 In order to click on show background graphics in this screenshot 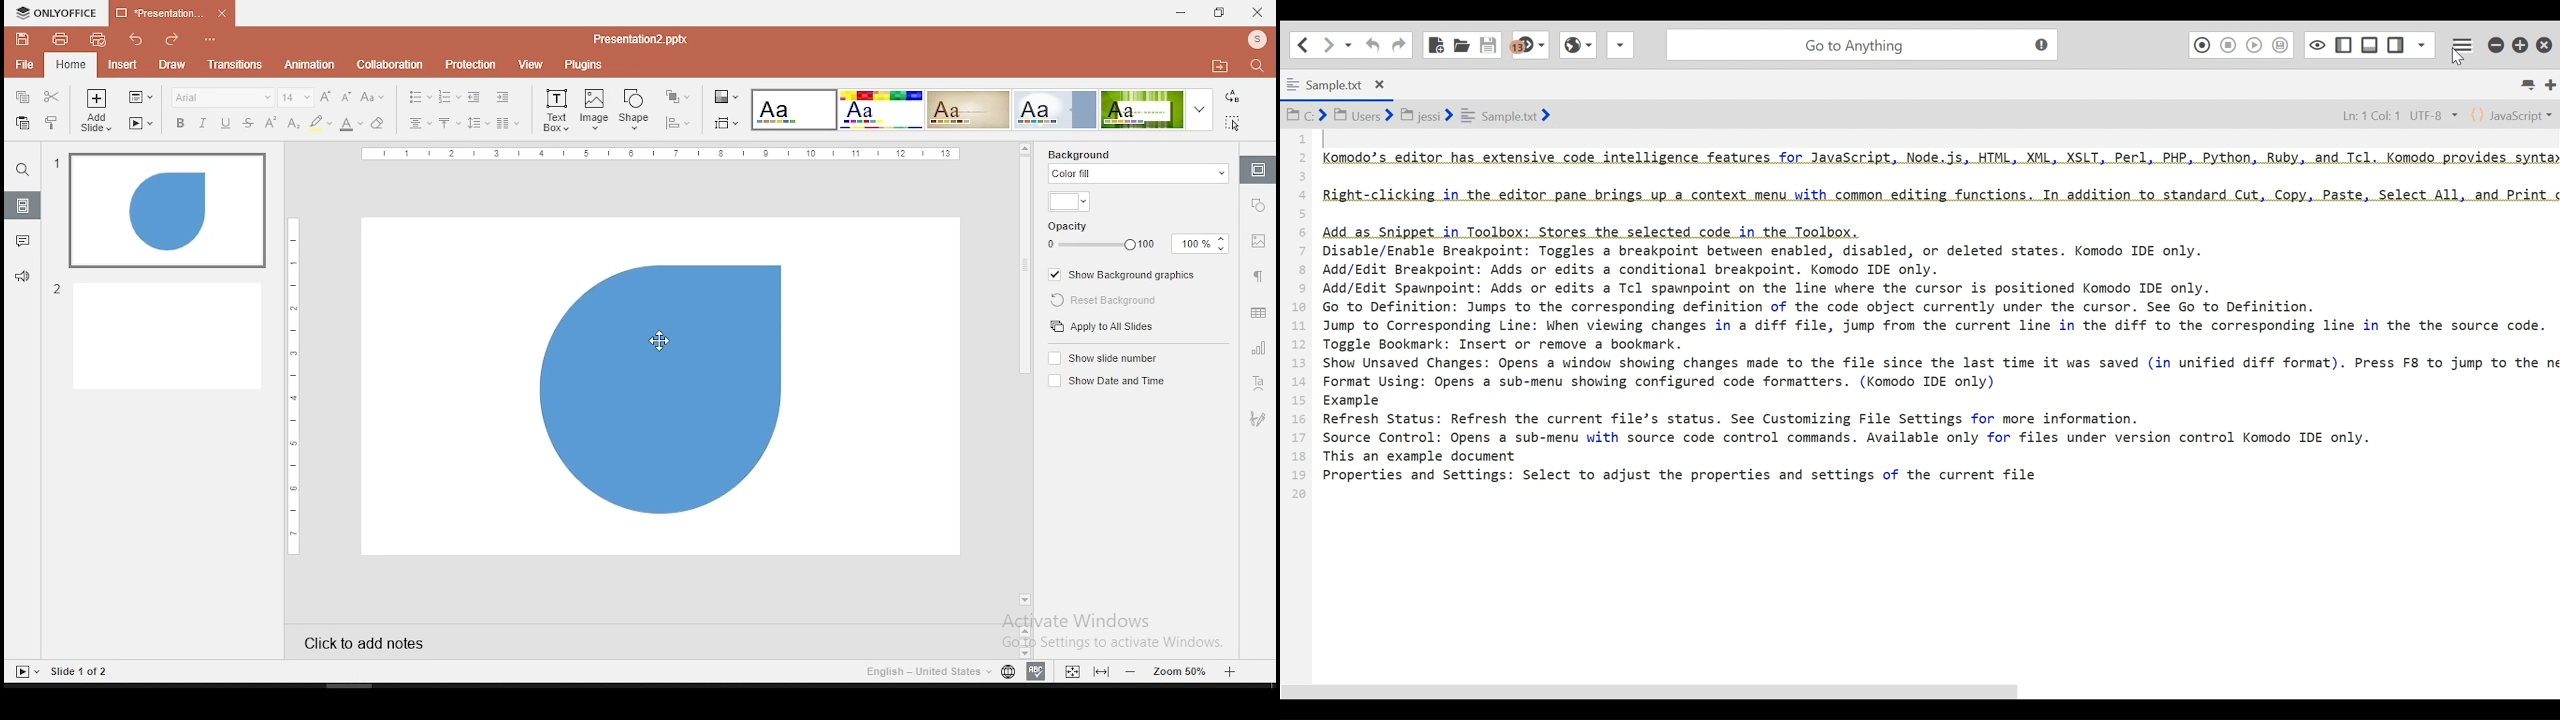, I will do `click(1121, 274)`.